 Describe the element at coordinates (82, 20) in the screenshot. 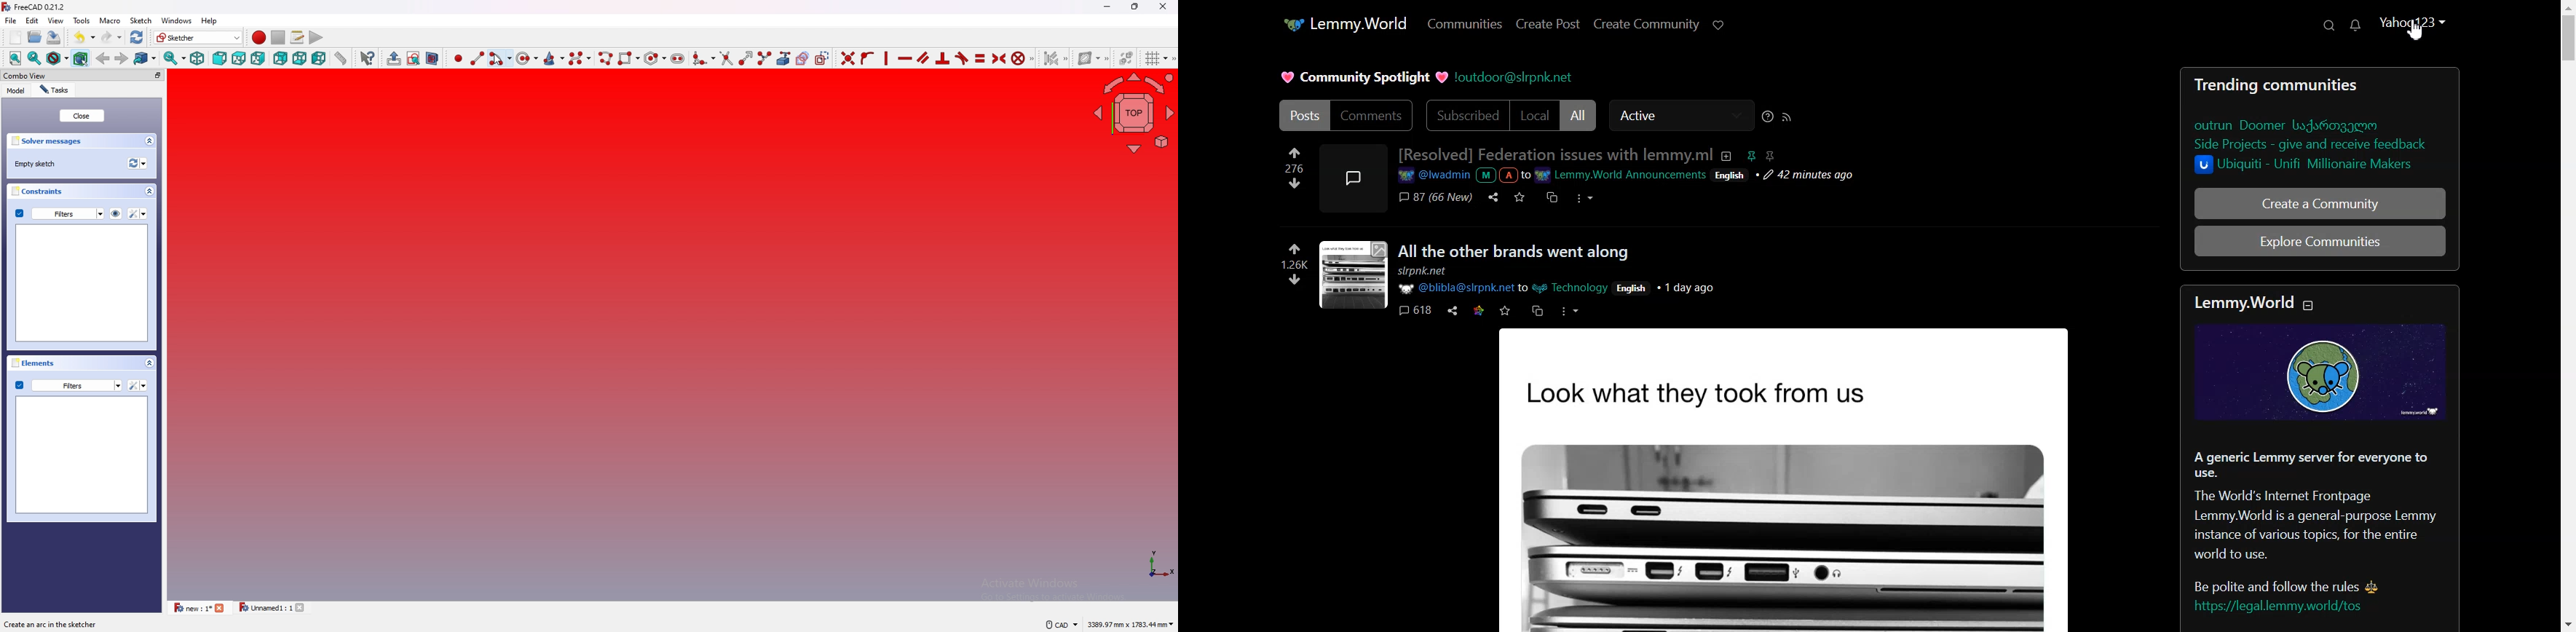

I see `tools` at that location.